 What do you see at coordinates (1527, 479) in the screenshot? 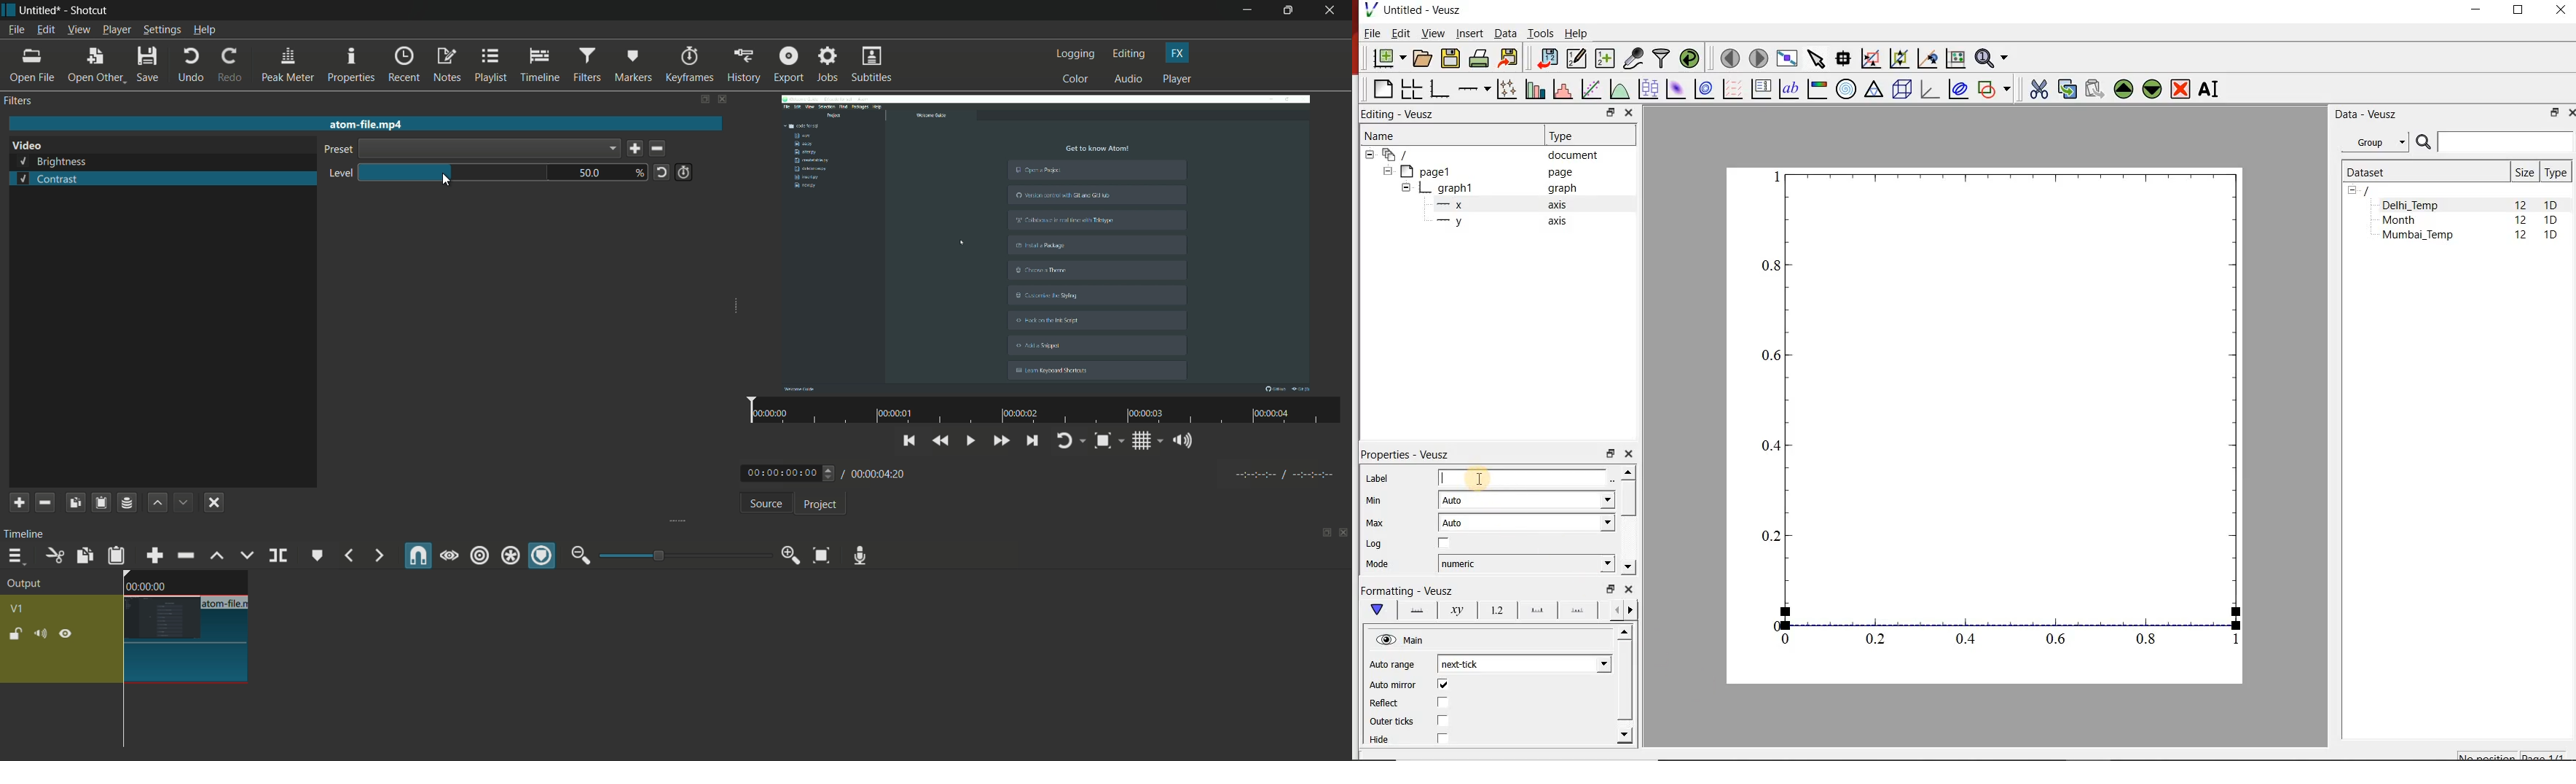
I see `input field` at bounding box center [1527, 479].